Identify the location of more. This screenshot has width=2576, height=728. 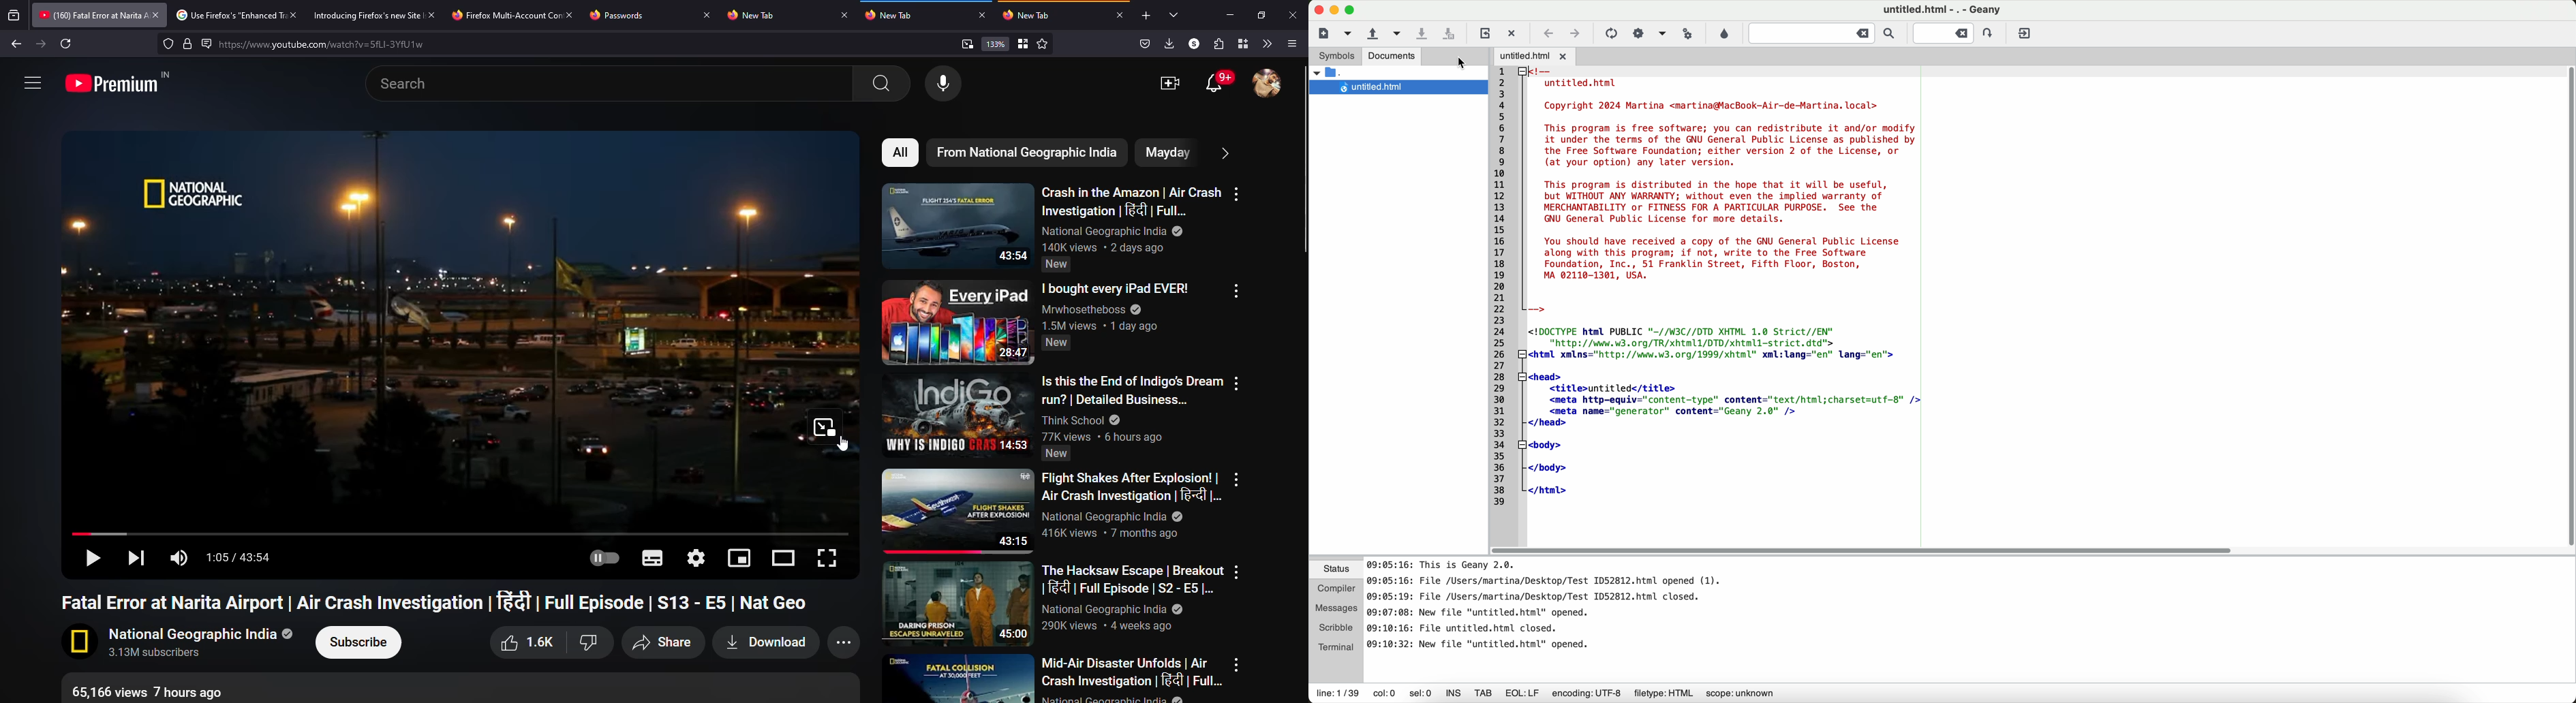
(1237, 383).